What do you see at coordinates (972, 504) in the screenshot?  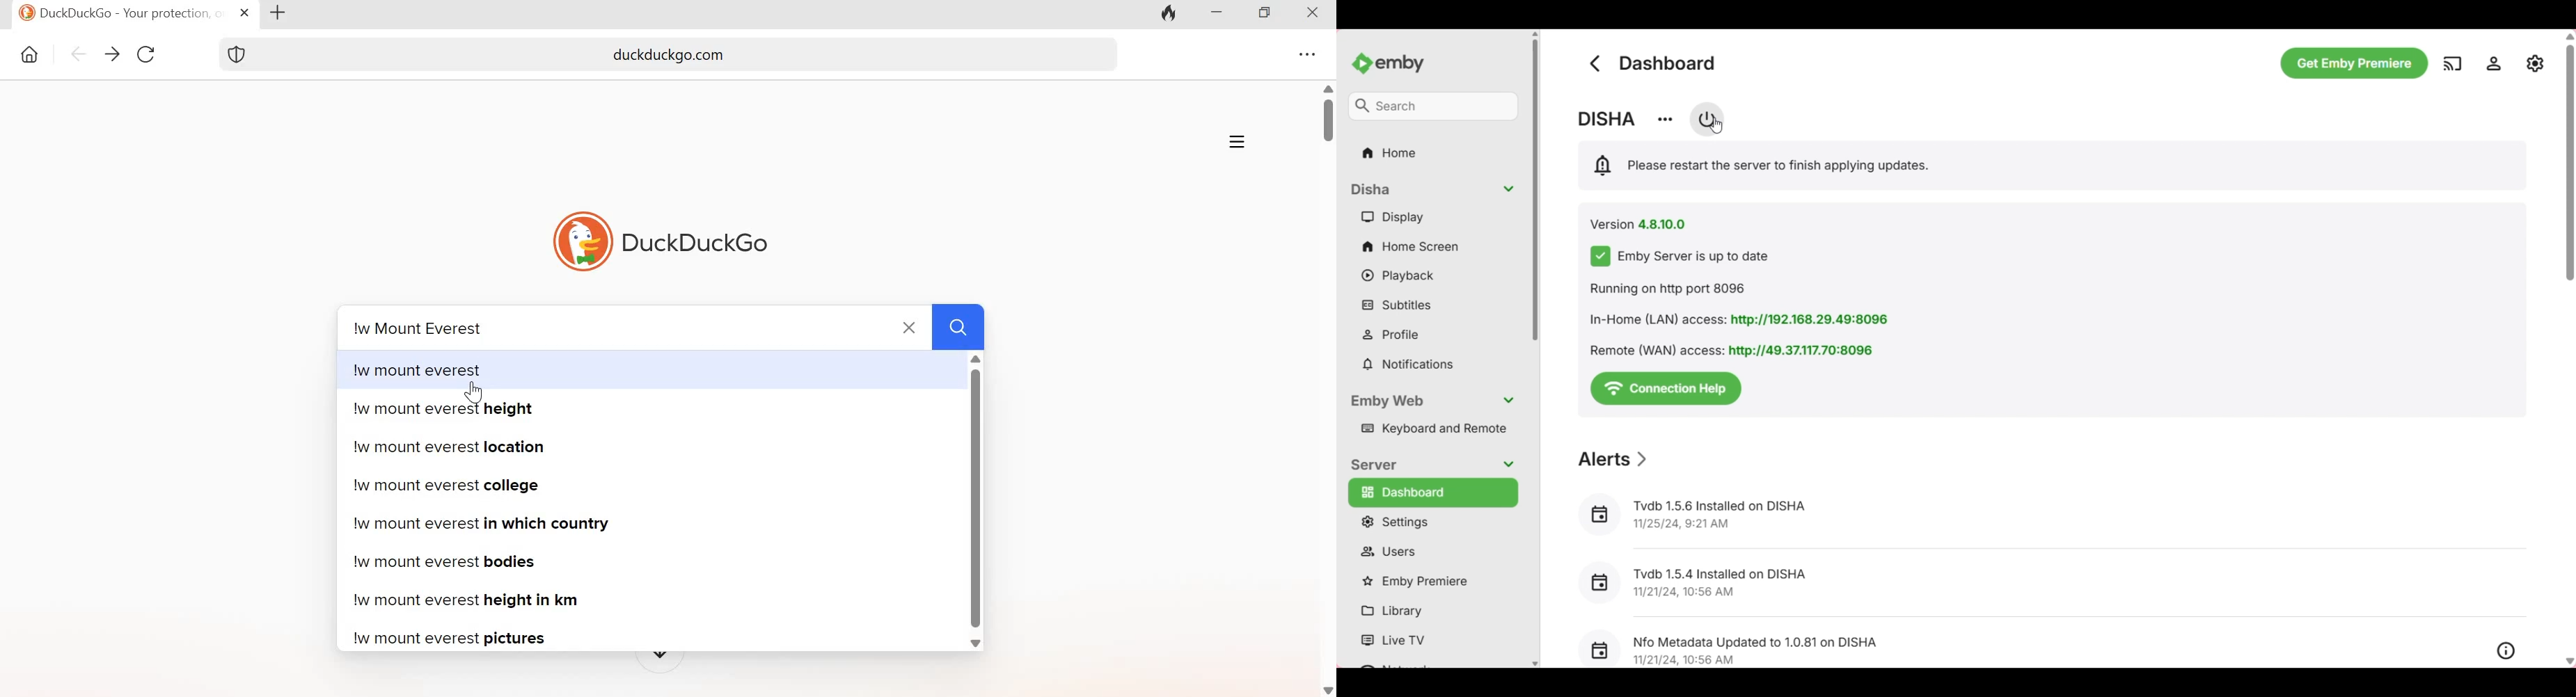 I see `scroll bar` at bounding box center [972, 504].